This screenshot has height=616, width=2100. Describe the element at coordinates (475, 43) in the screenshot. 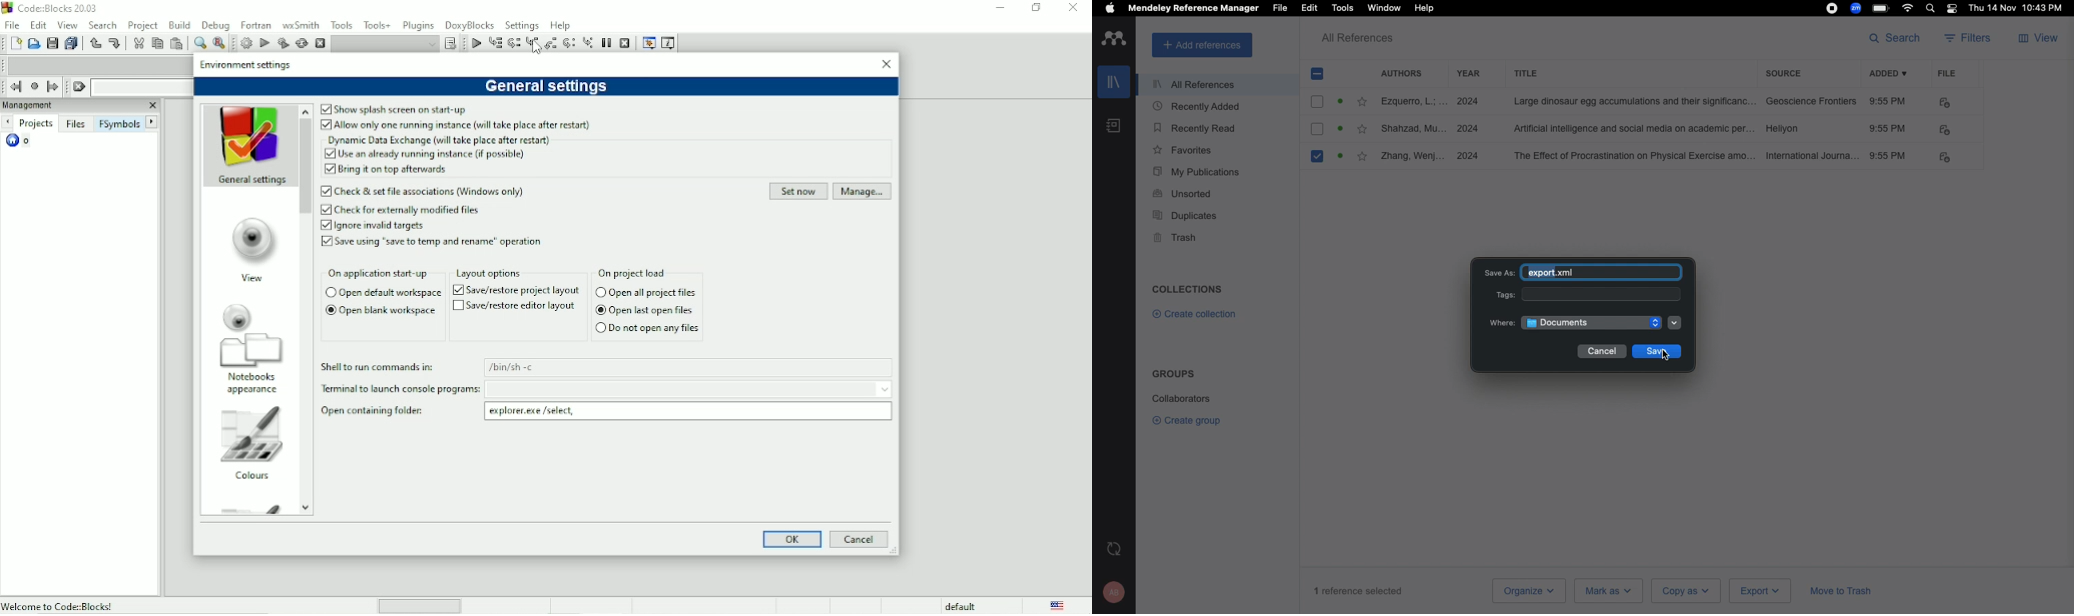

I see `Debug/Continue` at that location.